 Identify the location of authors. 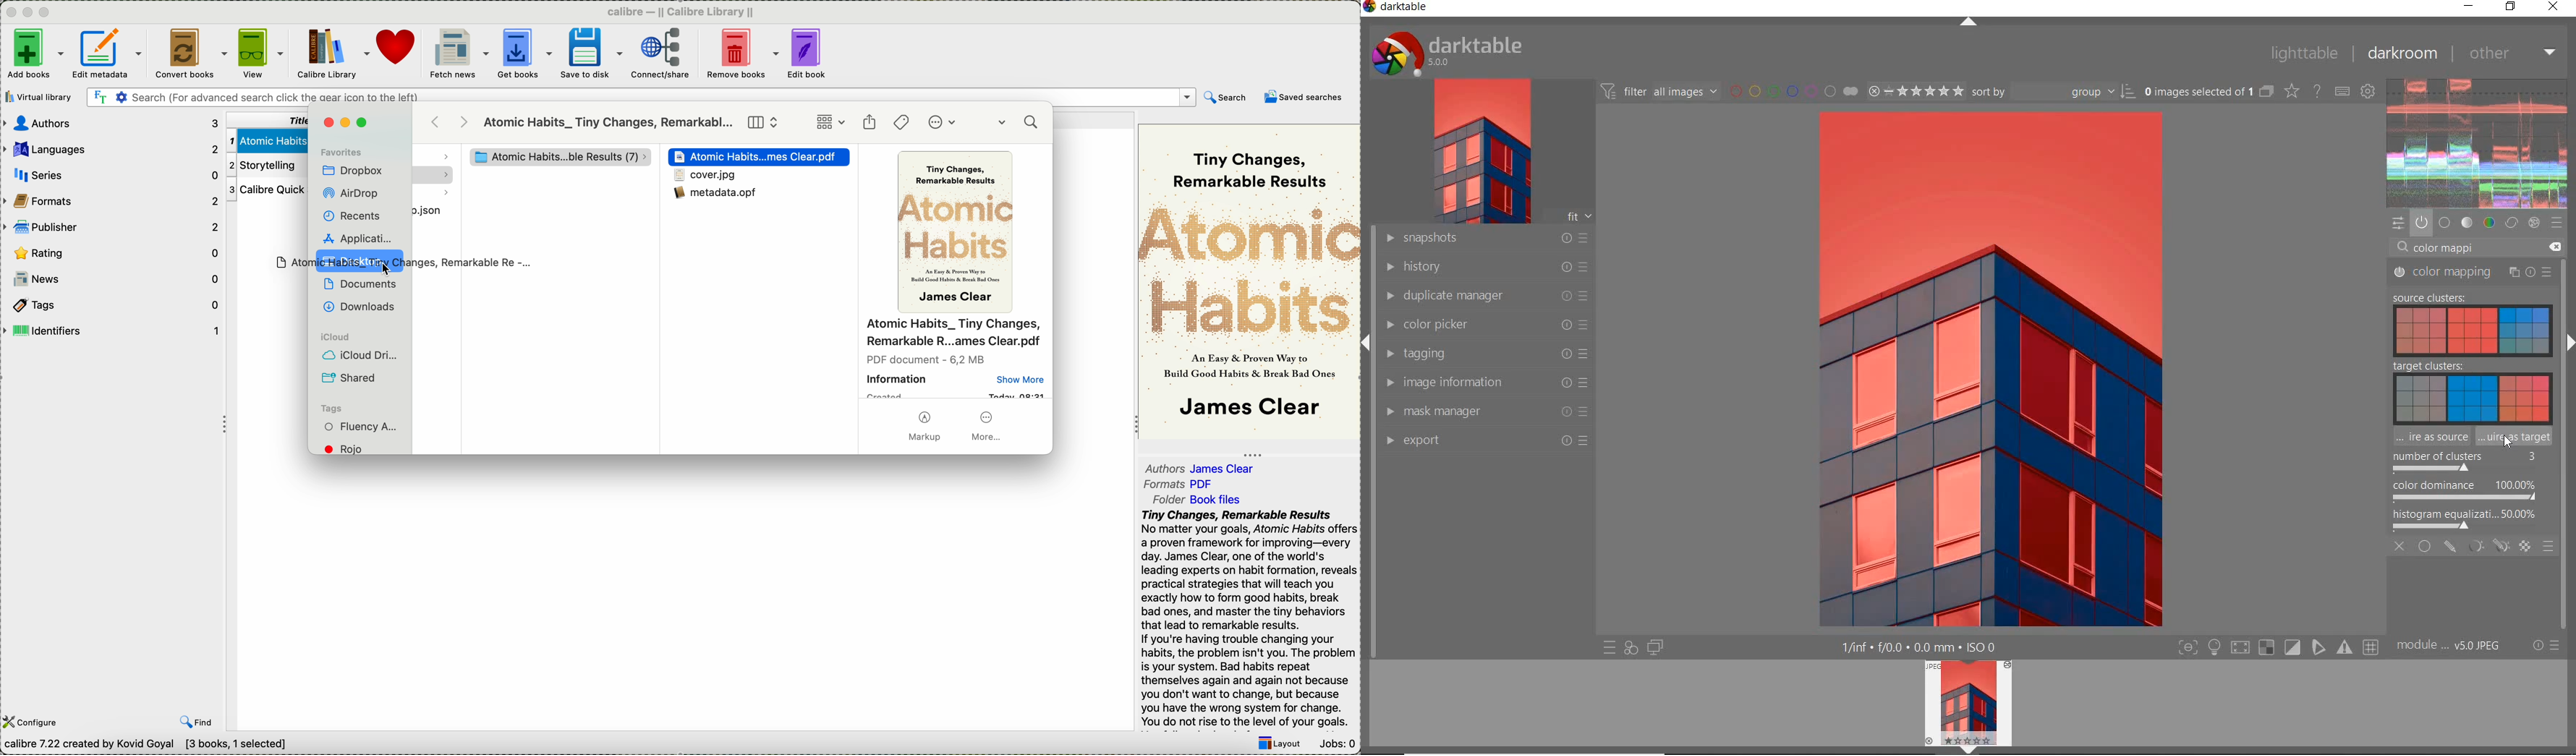
(1203, 465).